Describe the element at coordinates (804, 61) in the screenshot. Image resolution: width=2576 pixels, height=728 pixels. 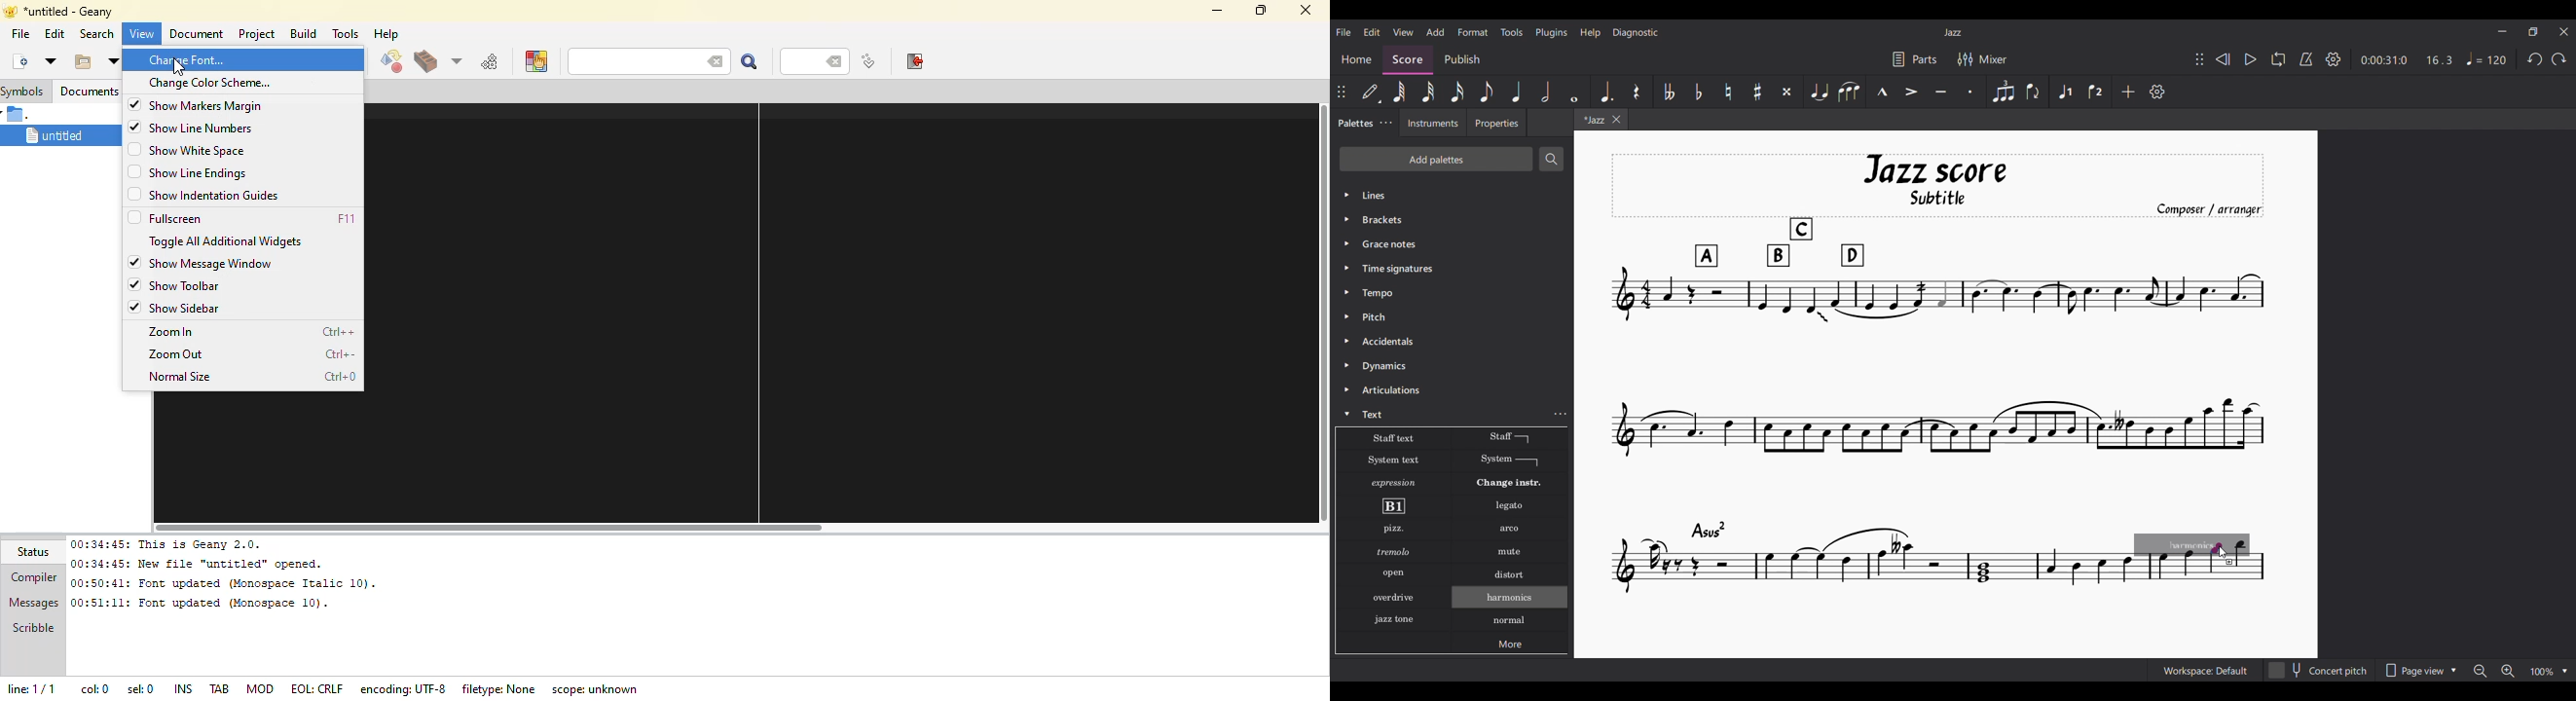
I see `line number` at that location.